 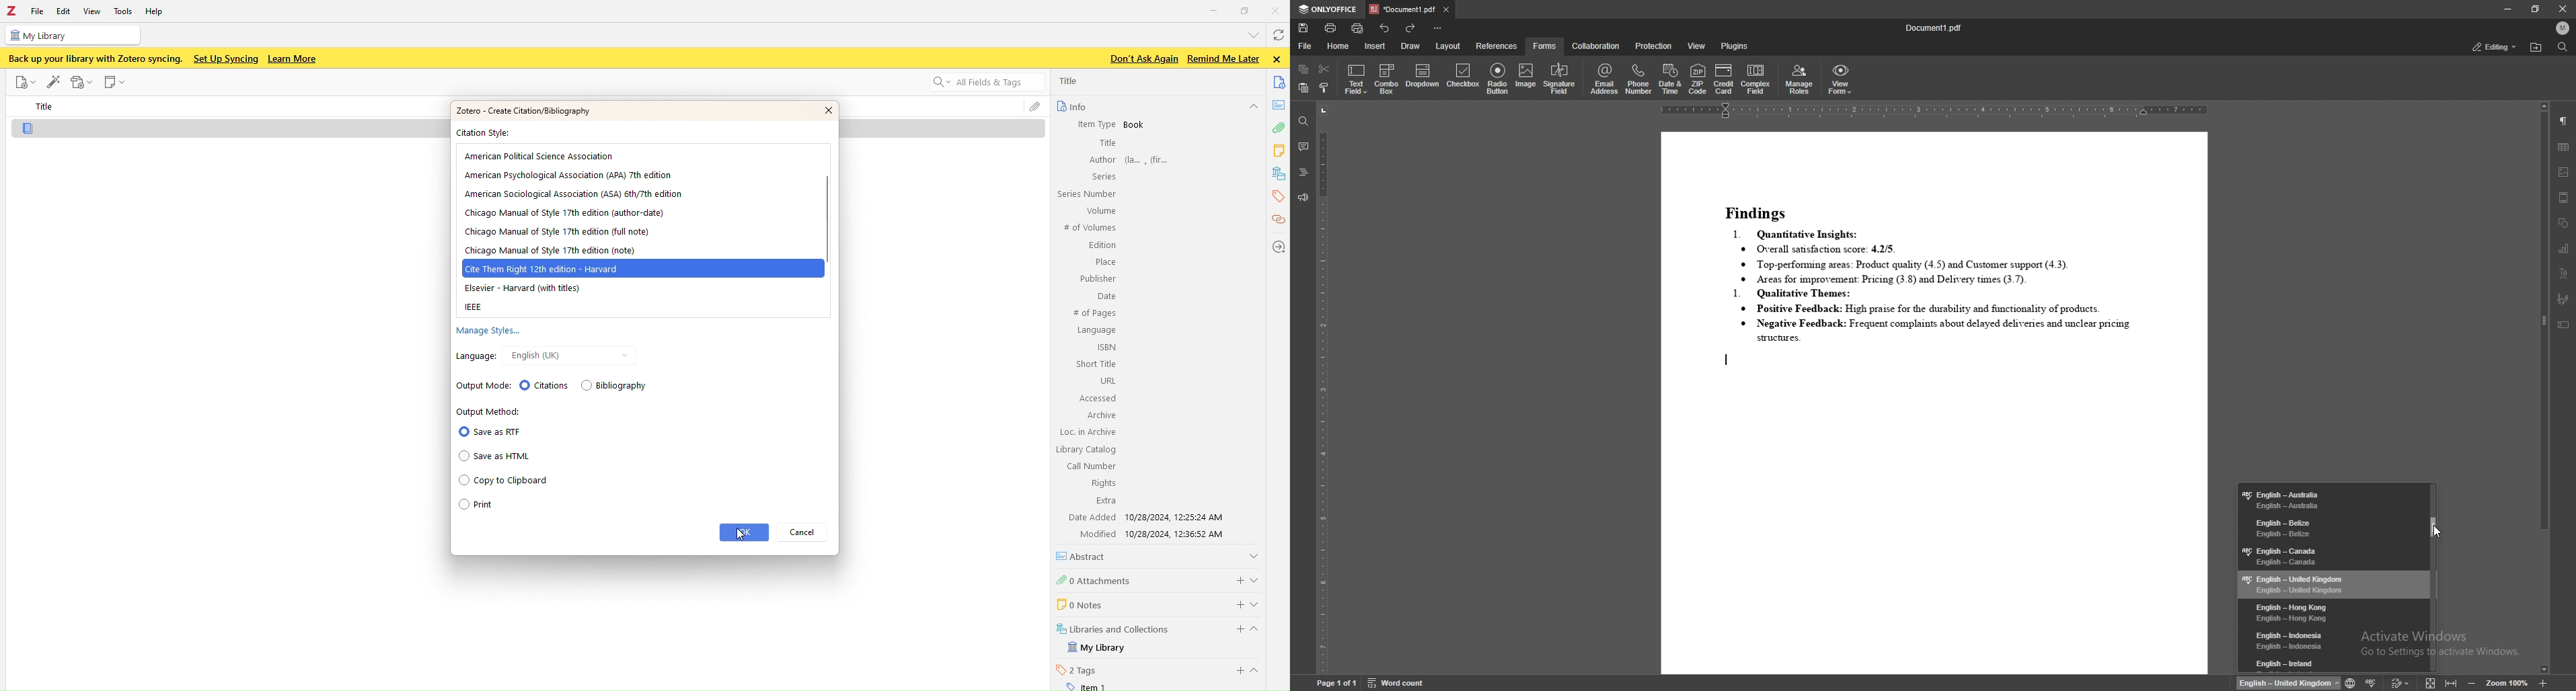 What do you see at coordinates (294, 59) in the screenshot?
I see `Learn More` at bounding box center [294, 59].